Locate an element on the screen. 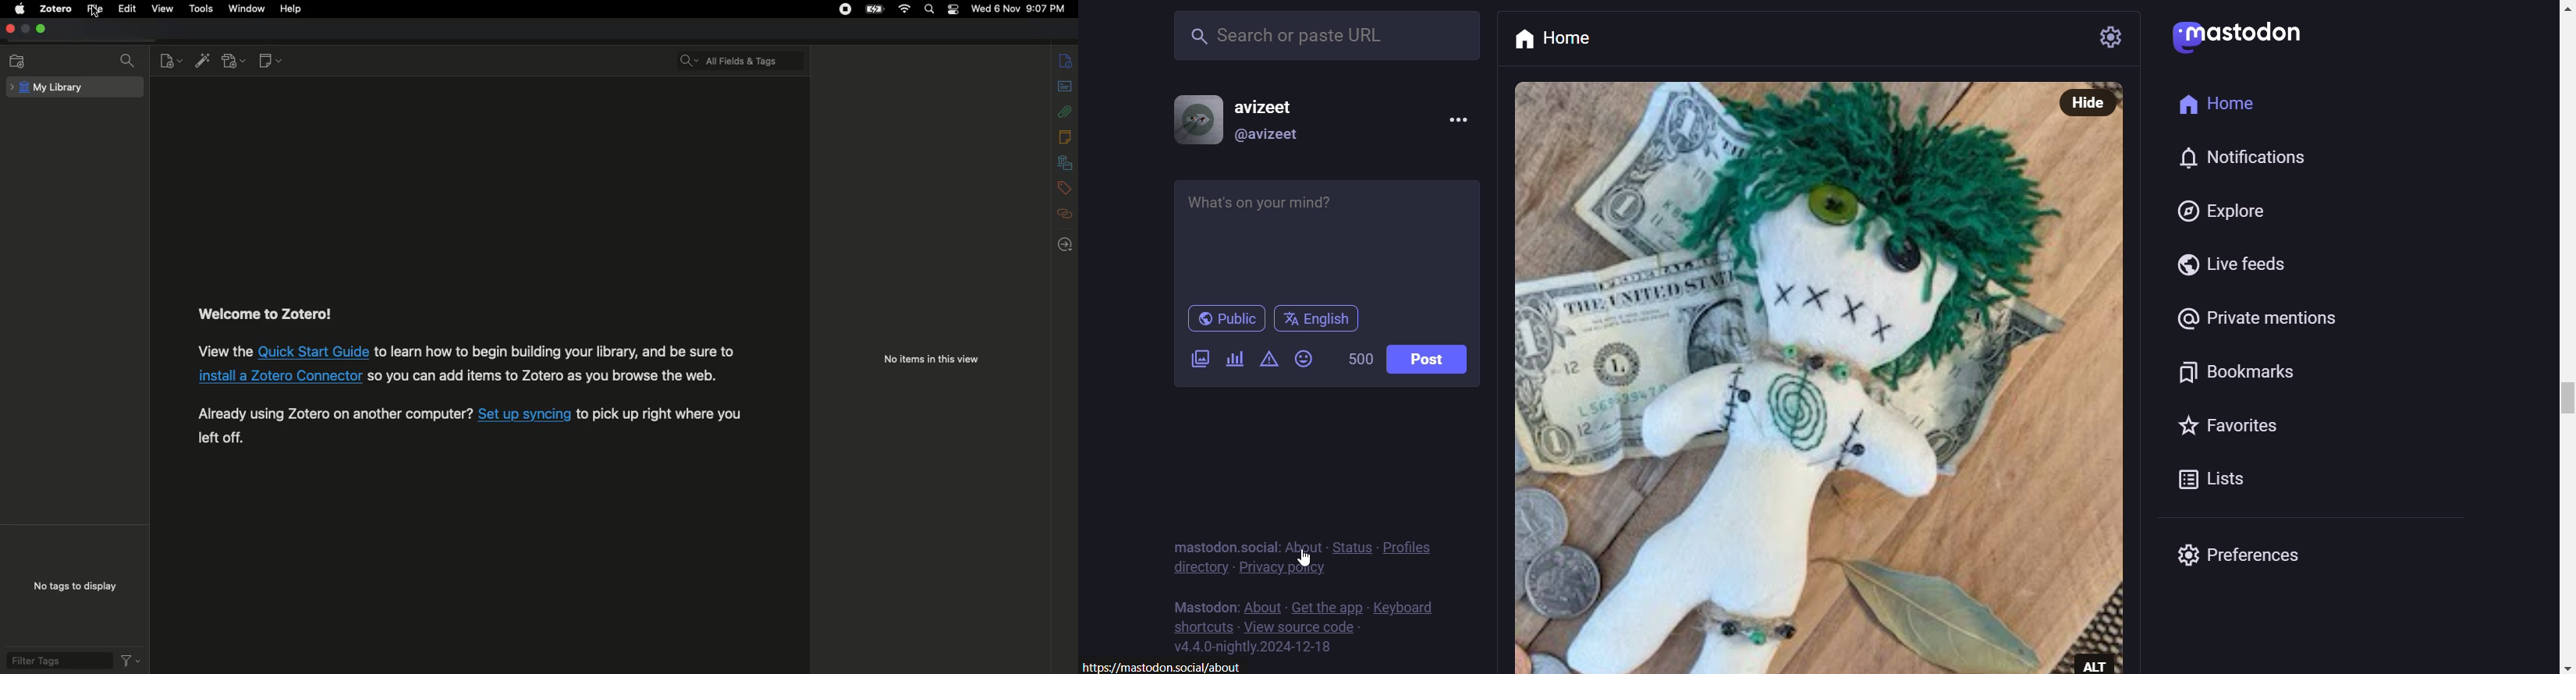 The image size is (2576, 700). install a Zotero Connector is located at coordinates (279, 376).